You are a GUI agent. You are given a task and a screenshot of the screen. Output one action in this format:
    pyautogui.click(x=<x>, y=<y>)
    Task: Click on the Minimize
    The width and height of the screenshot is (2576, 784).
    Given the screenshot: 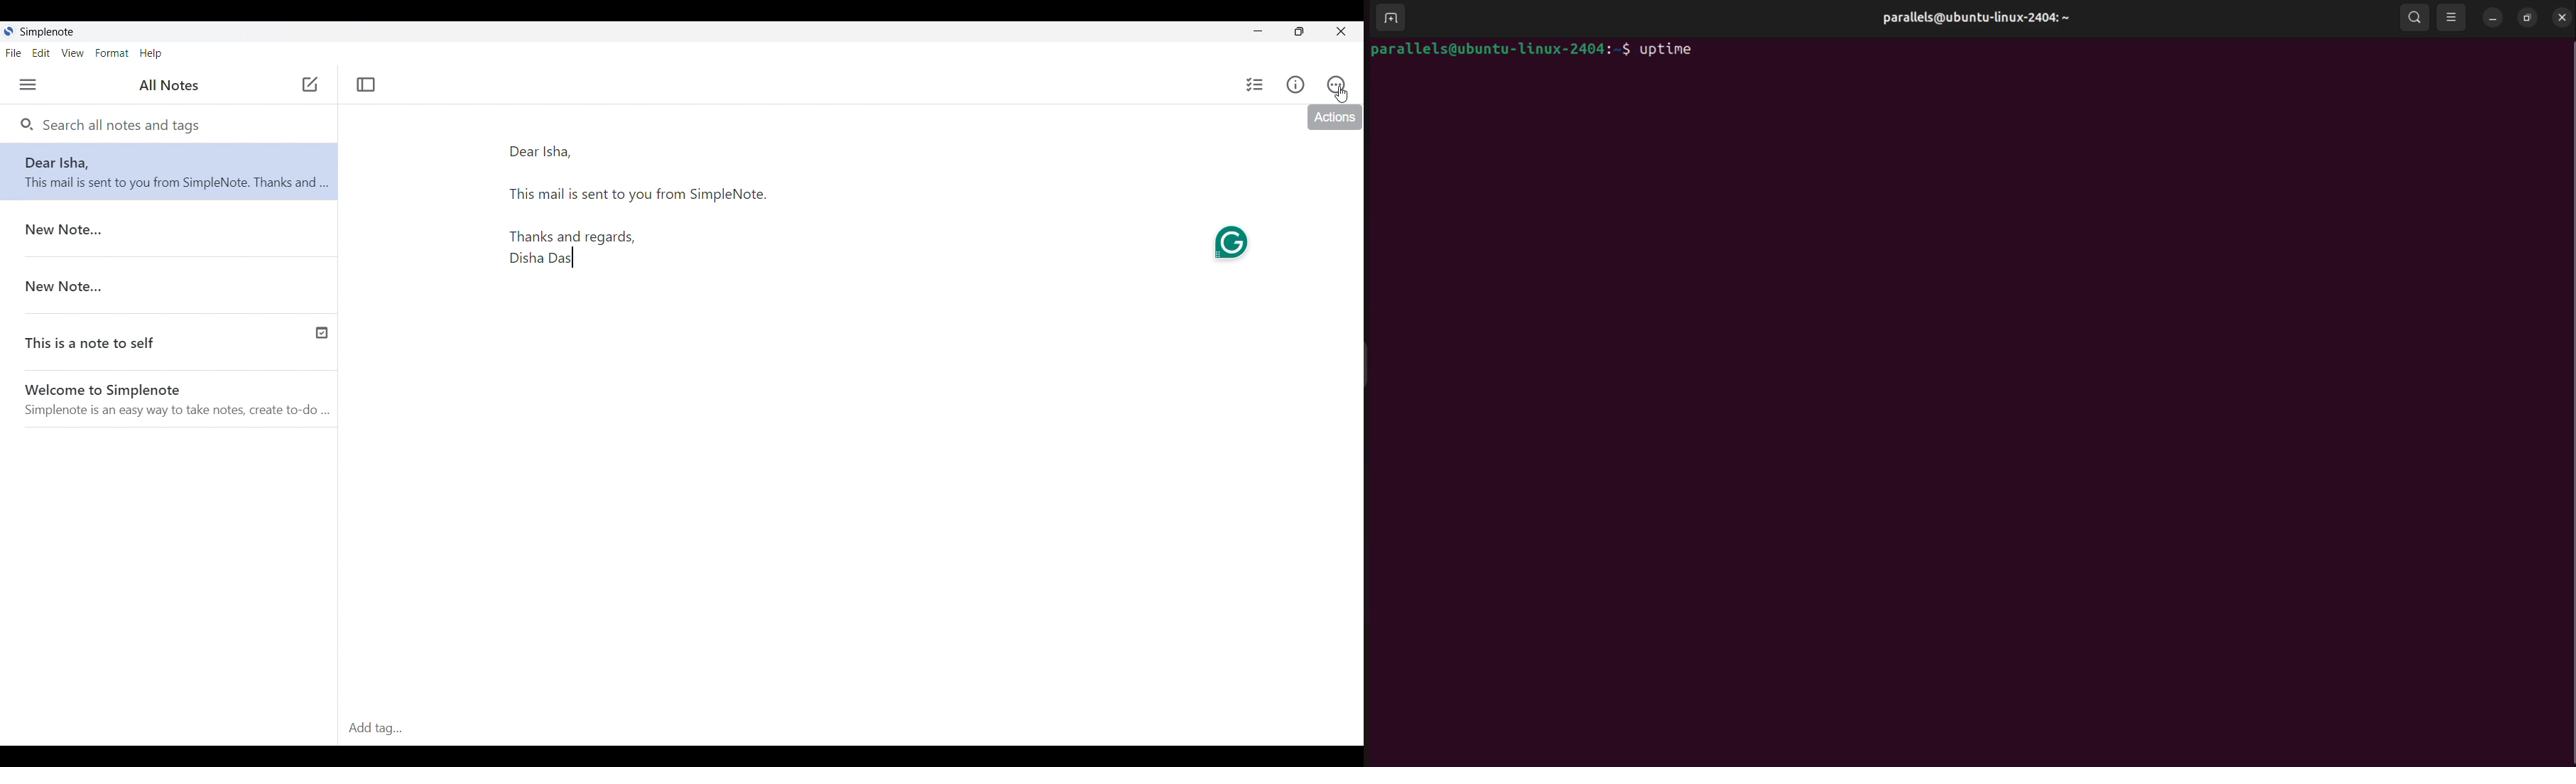 What is the action you would take?
    pyautogui.click(x=1259, y=31)
    